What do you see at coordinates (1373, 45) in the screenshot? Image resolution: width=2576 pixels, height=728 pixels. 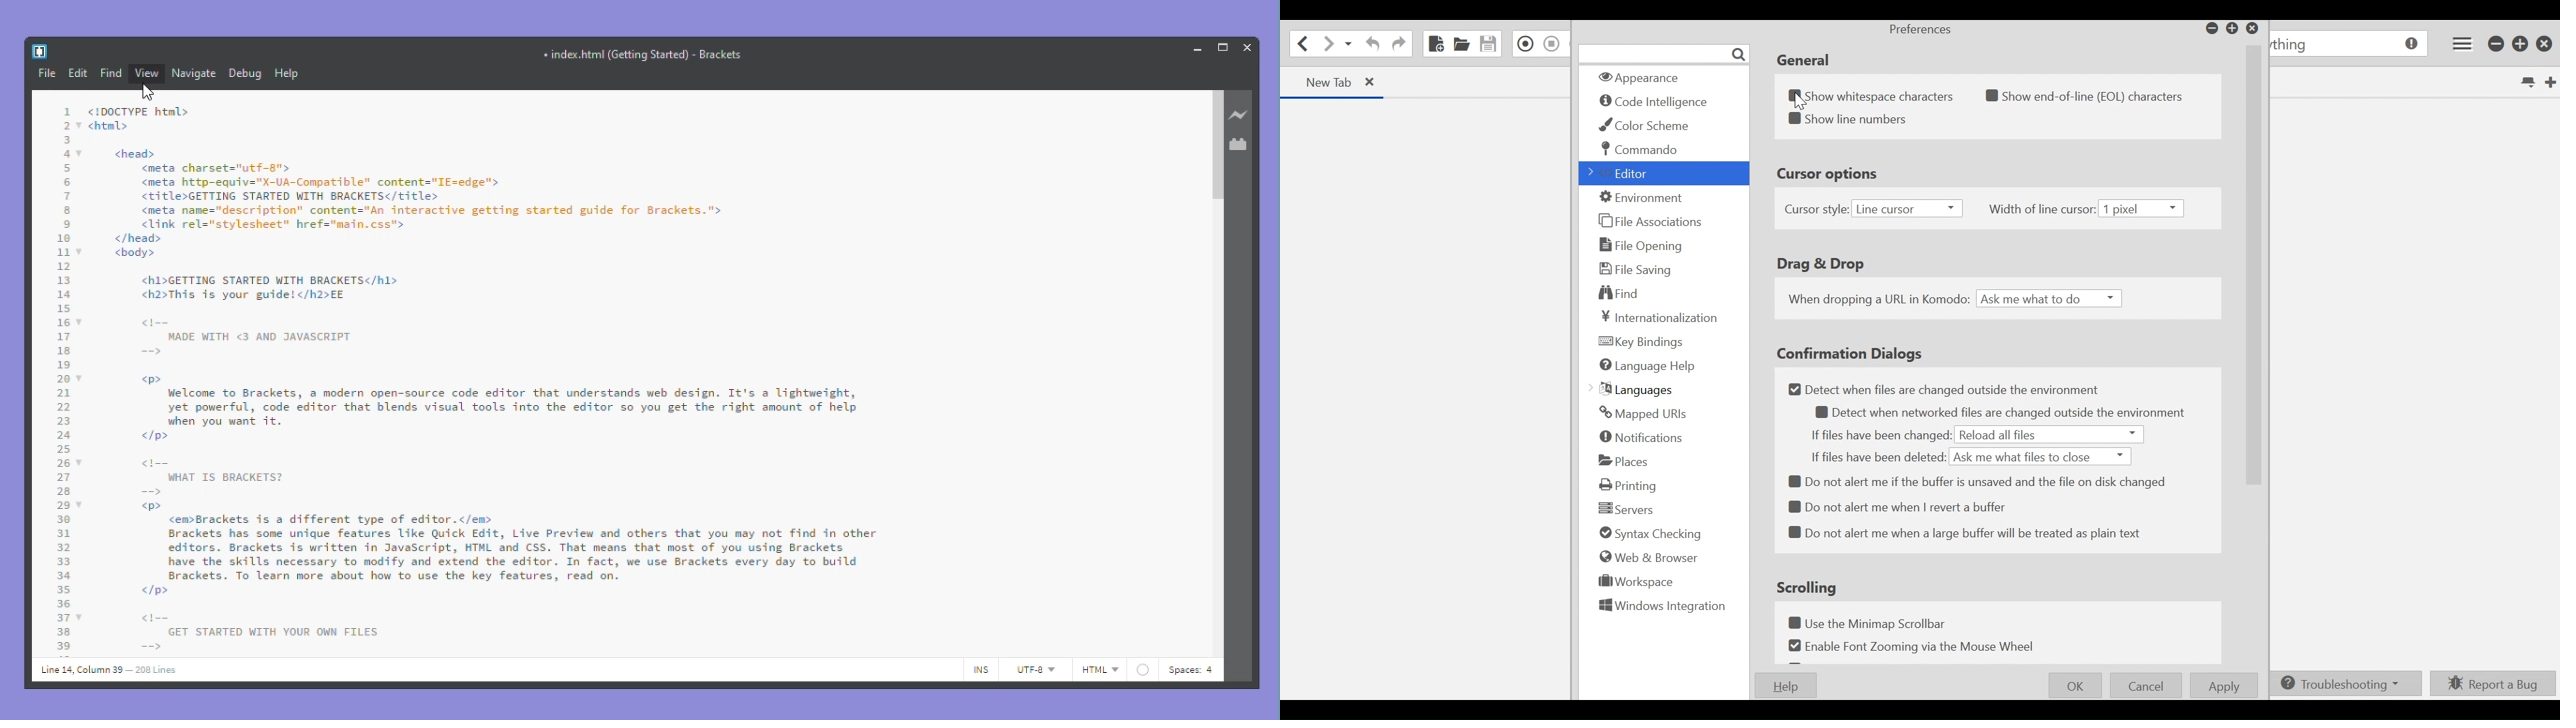 I see `Undo last action` at bounding box center [1373, 45].